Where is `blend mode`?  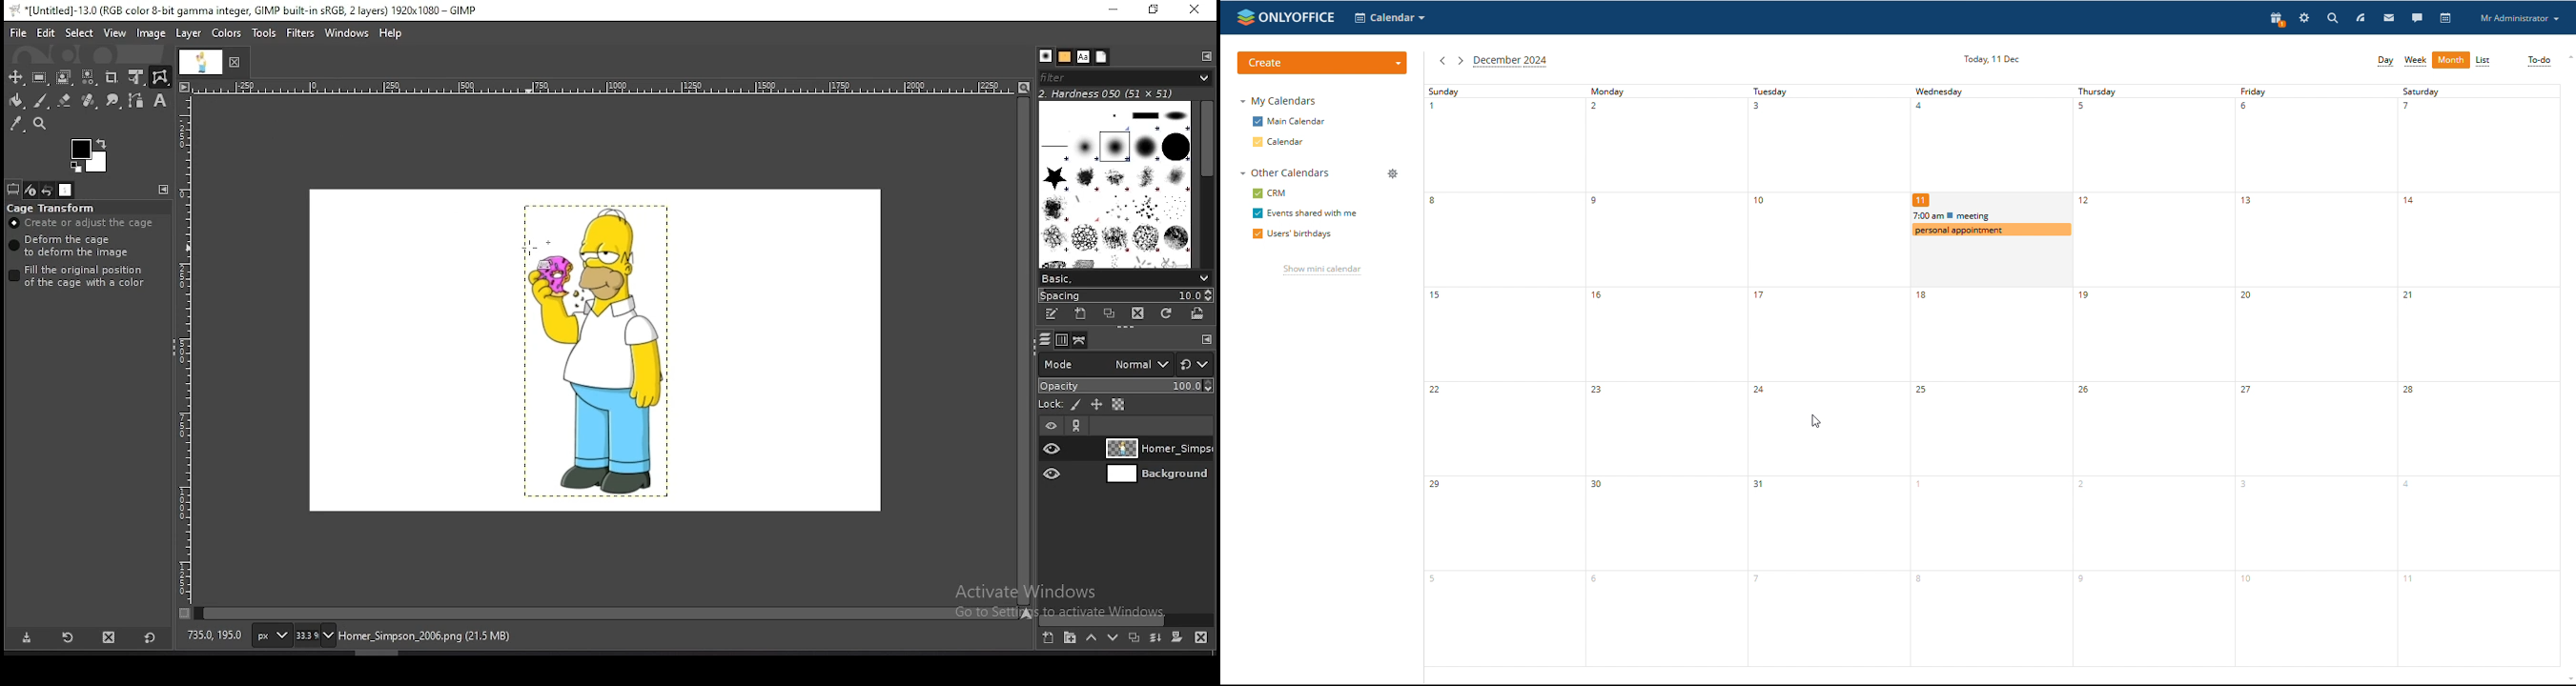 blend mode is located at coordinates (1101, 363).